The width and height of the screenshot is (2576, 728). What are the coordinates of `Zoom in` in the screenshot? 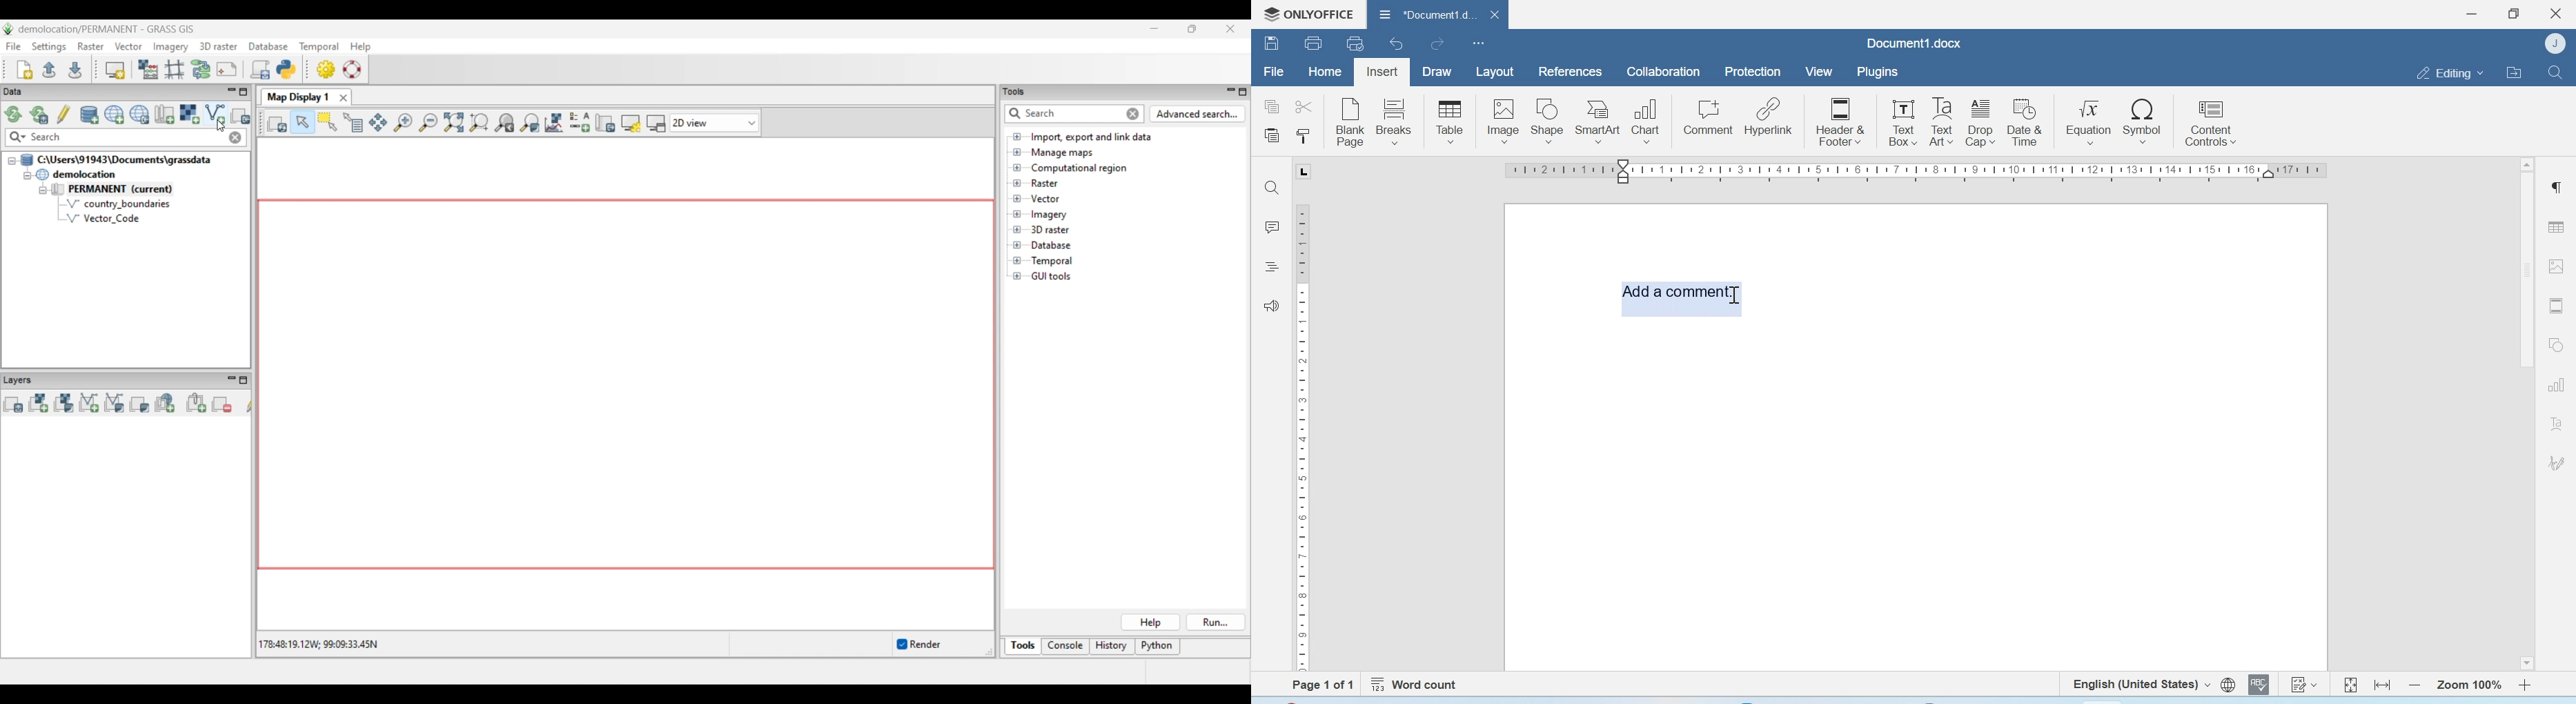 It's located at (2526, 685).